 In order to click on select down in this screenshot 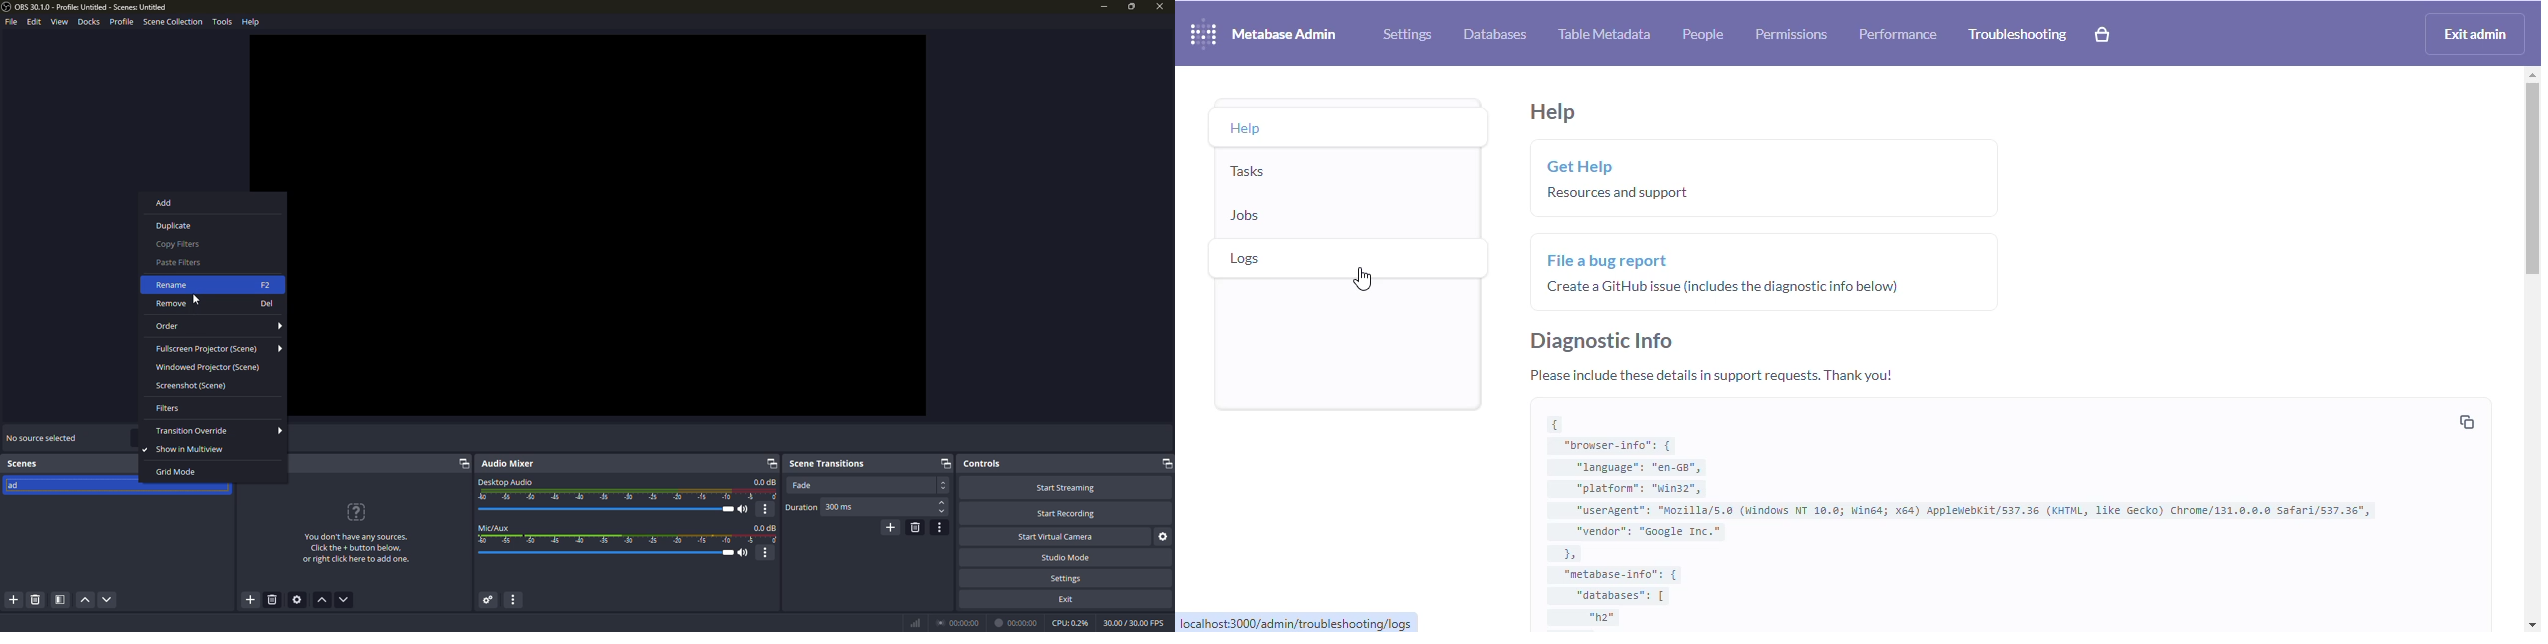, I will do `click(942, 513)`.